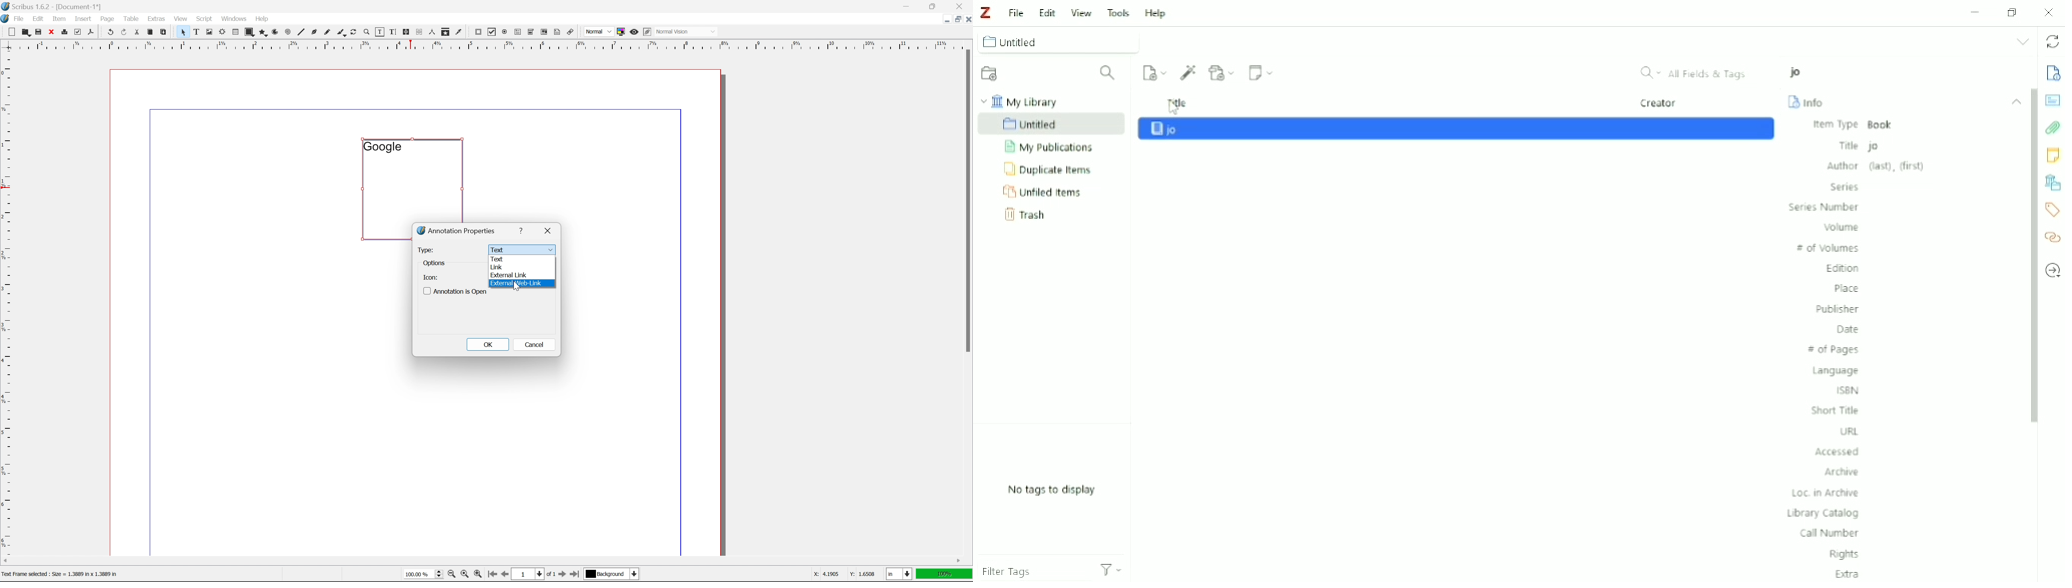 The height and width of the screenshot is (588, 2072). I want to click on Library Catalog, so click(1823, 513).